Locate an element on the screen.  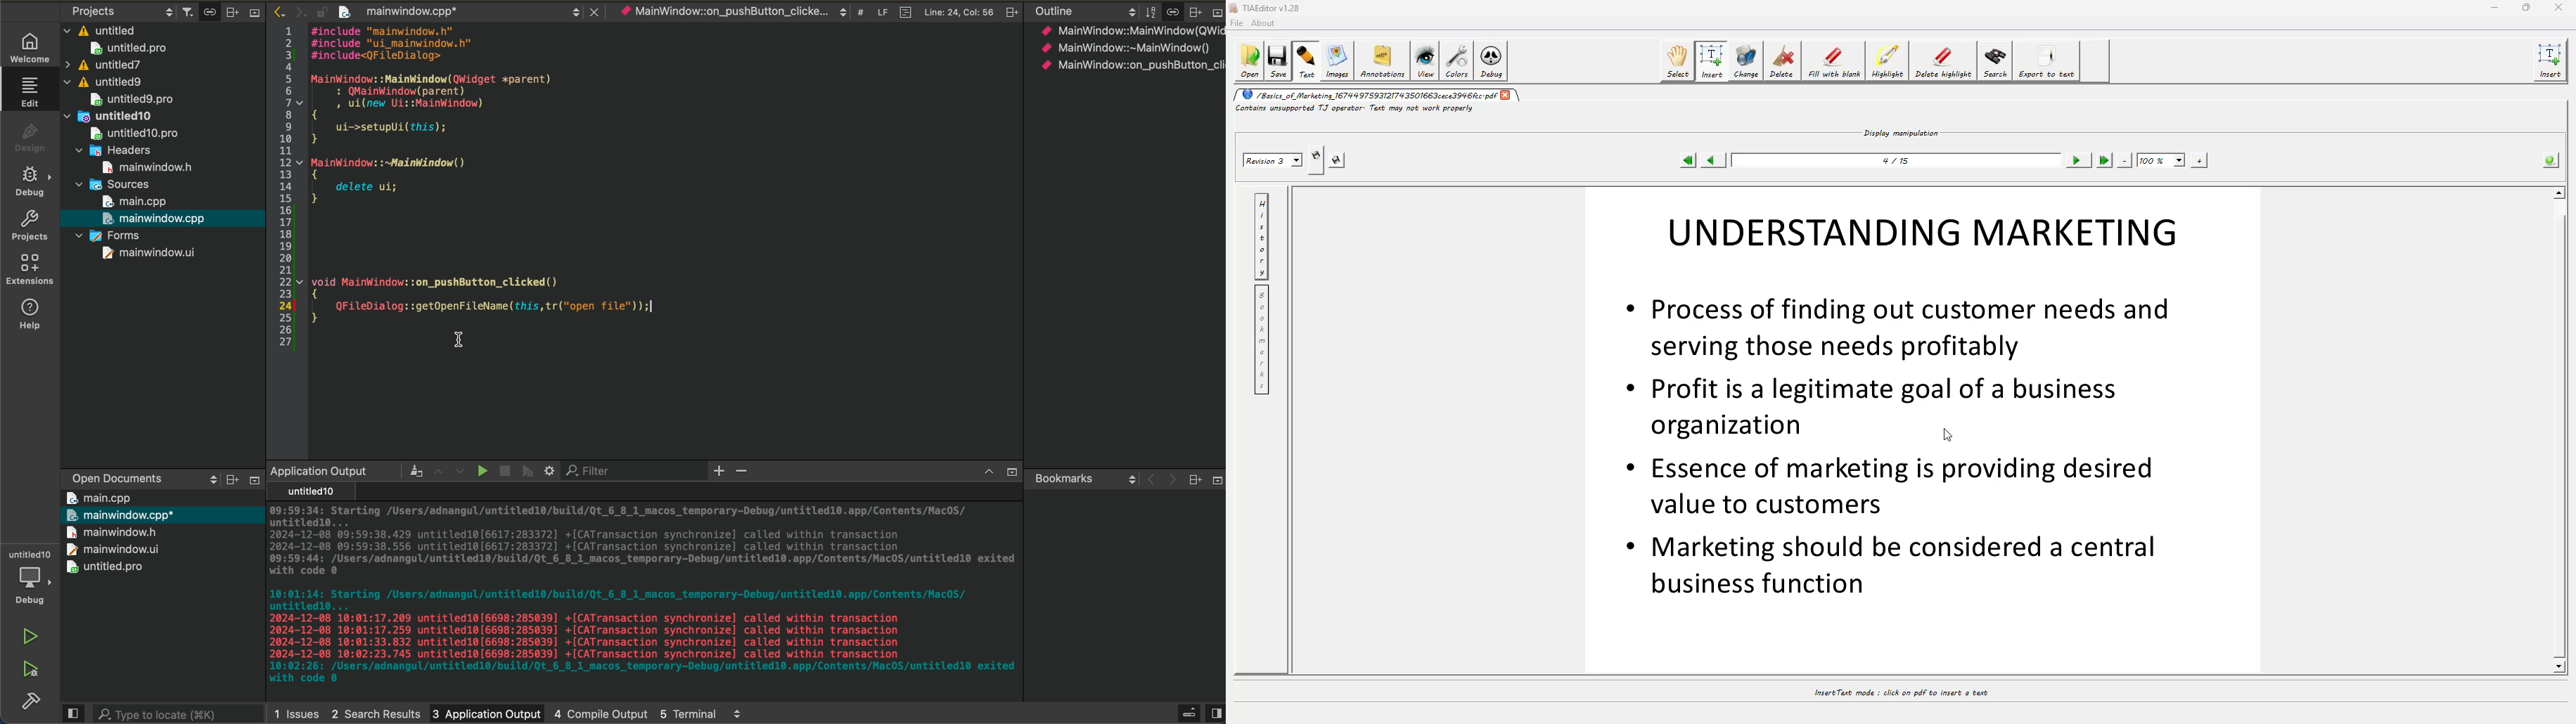
Open Documents is located at coordinates (110, 475).